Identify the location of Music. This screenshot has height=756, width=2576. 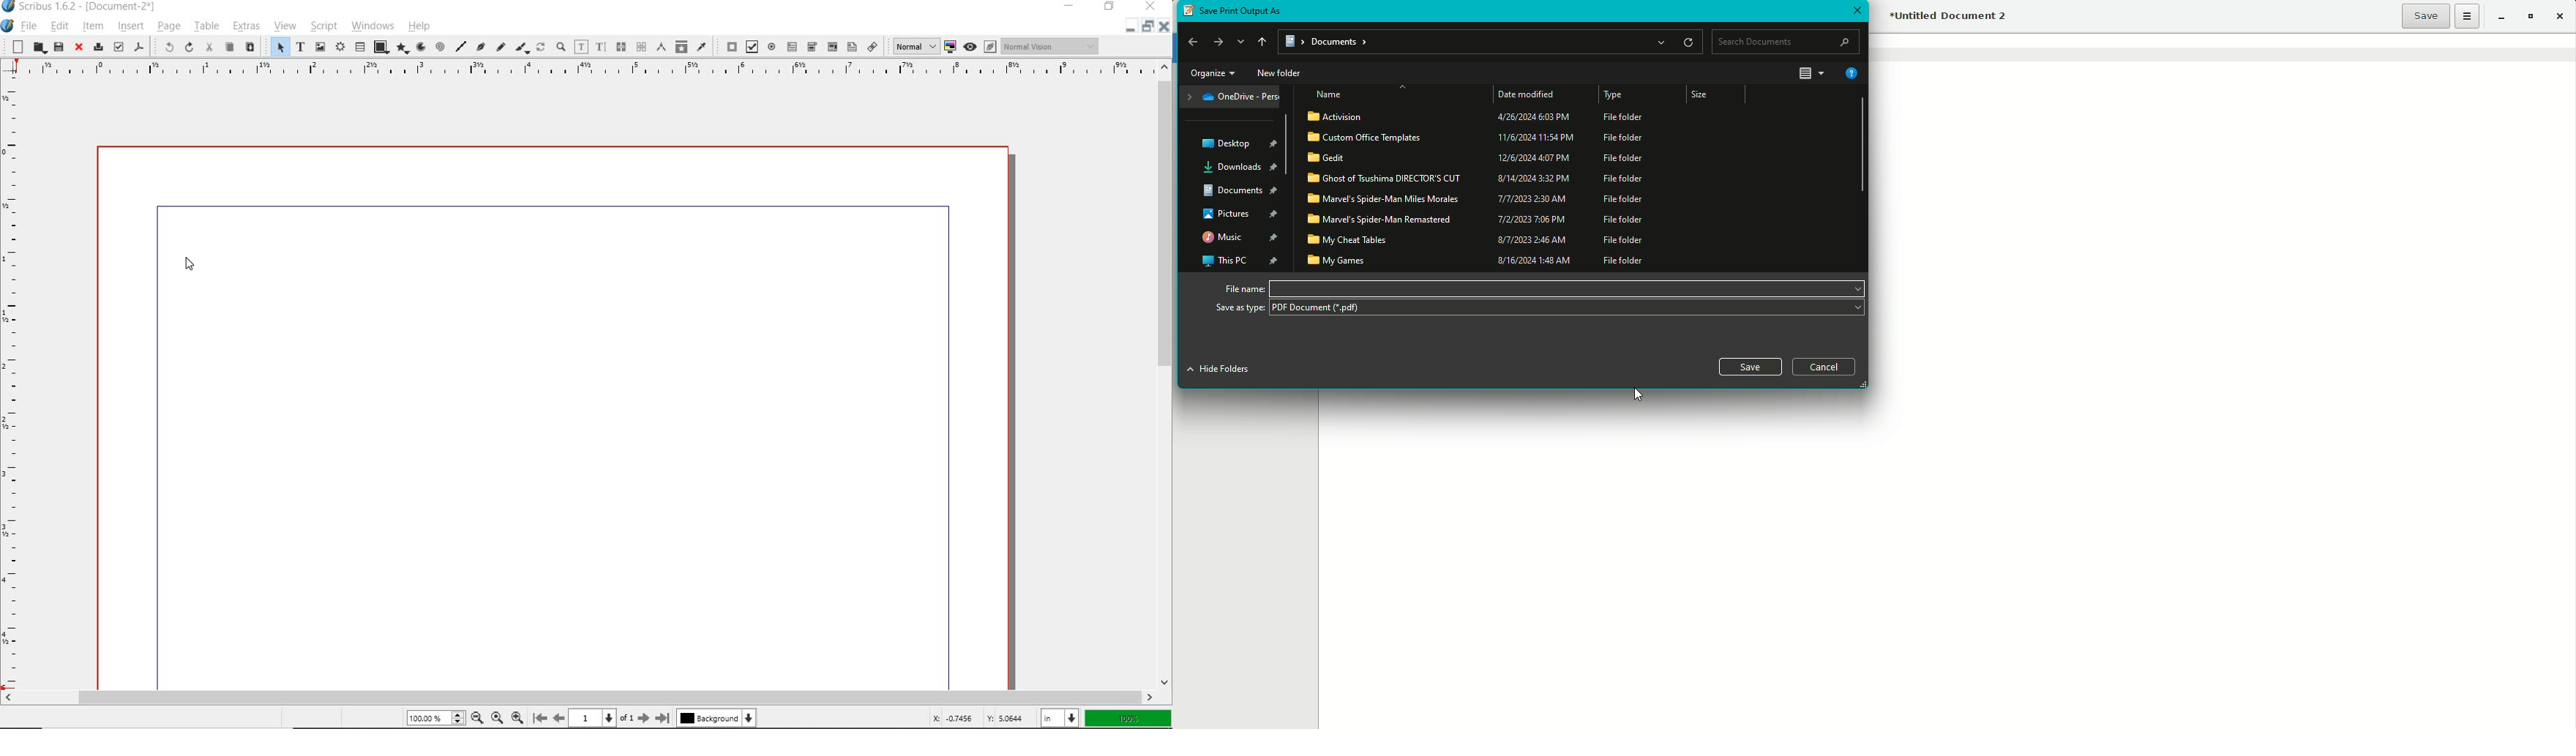
(1241, 237).